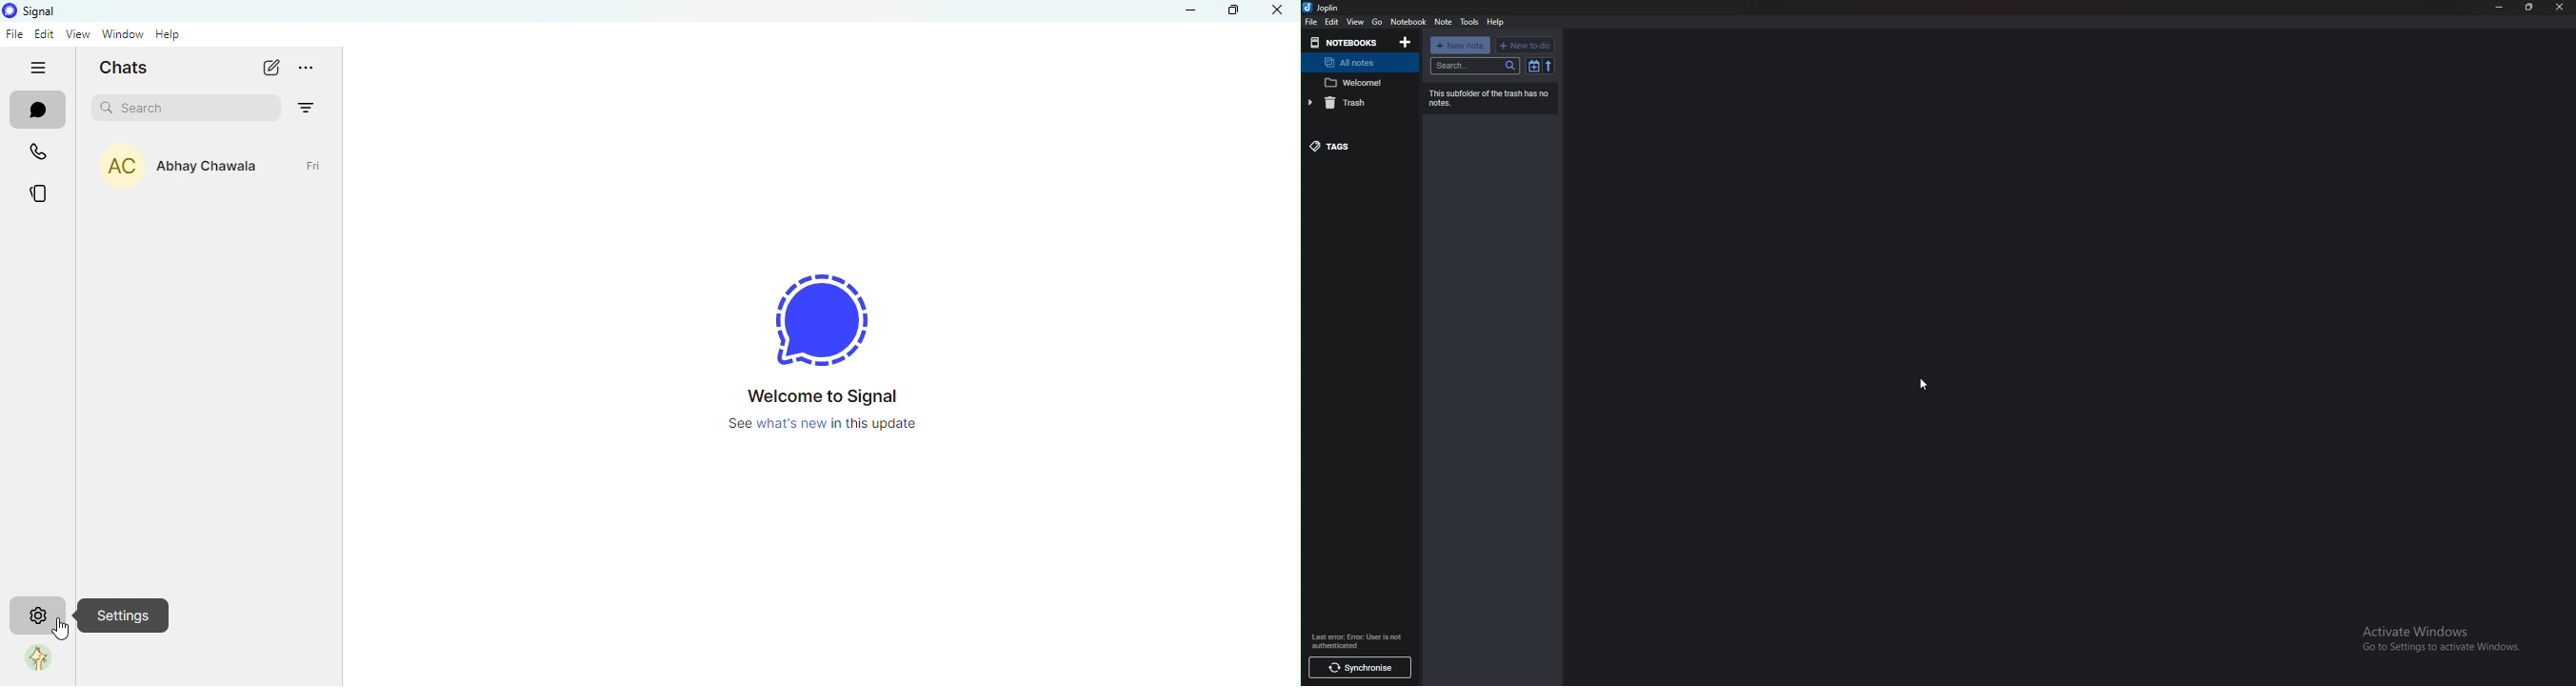  I want to click on new chat, so click(270, 71).